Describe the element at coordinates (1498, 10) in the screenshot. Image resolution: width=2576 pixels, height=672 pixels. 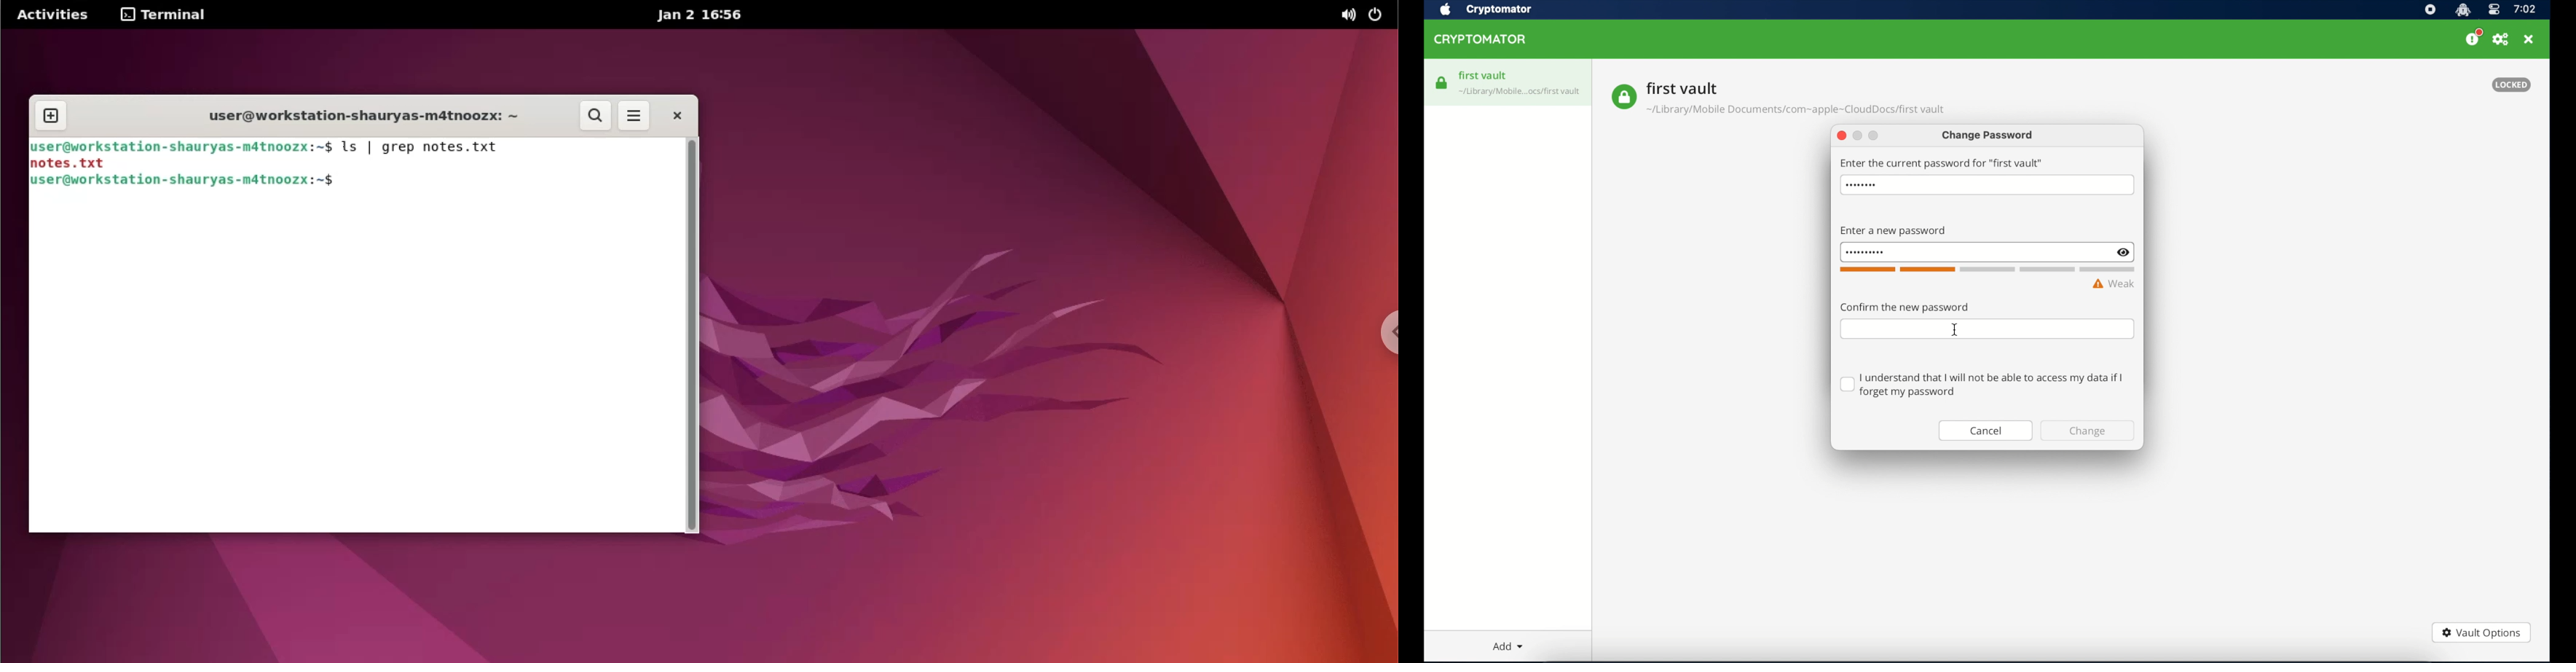
I see `crytptomator` at that location.